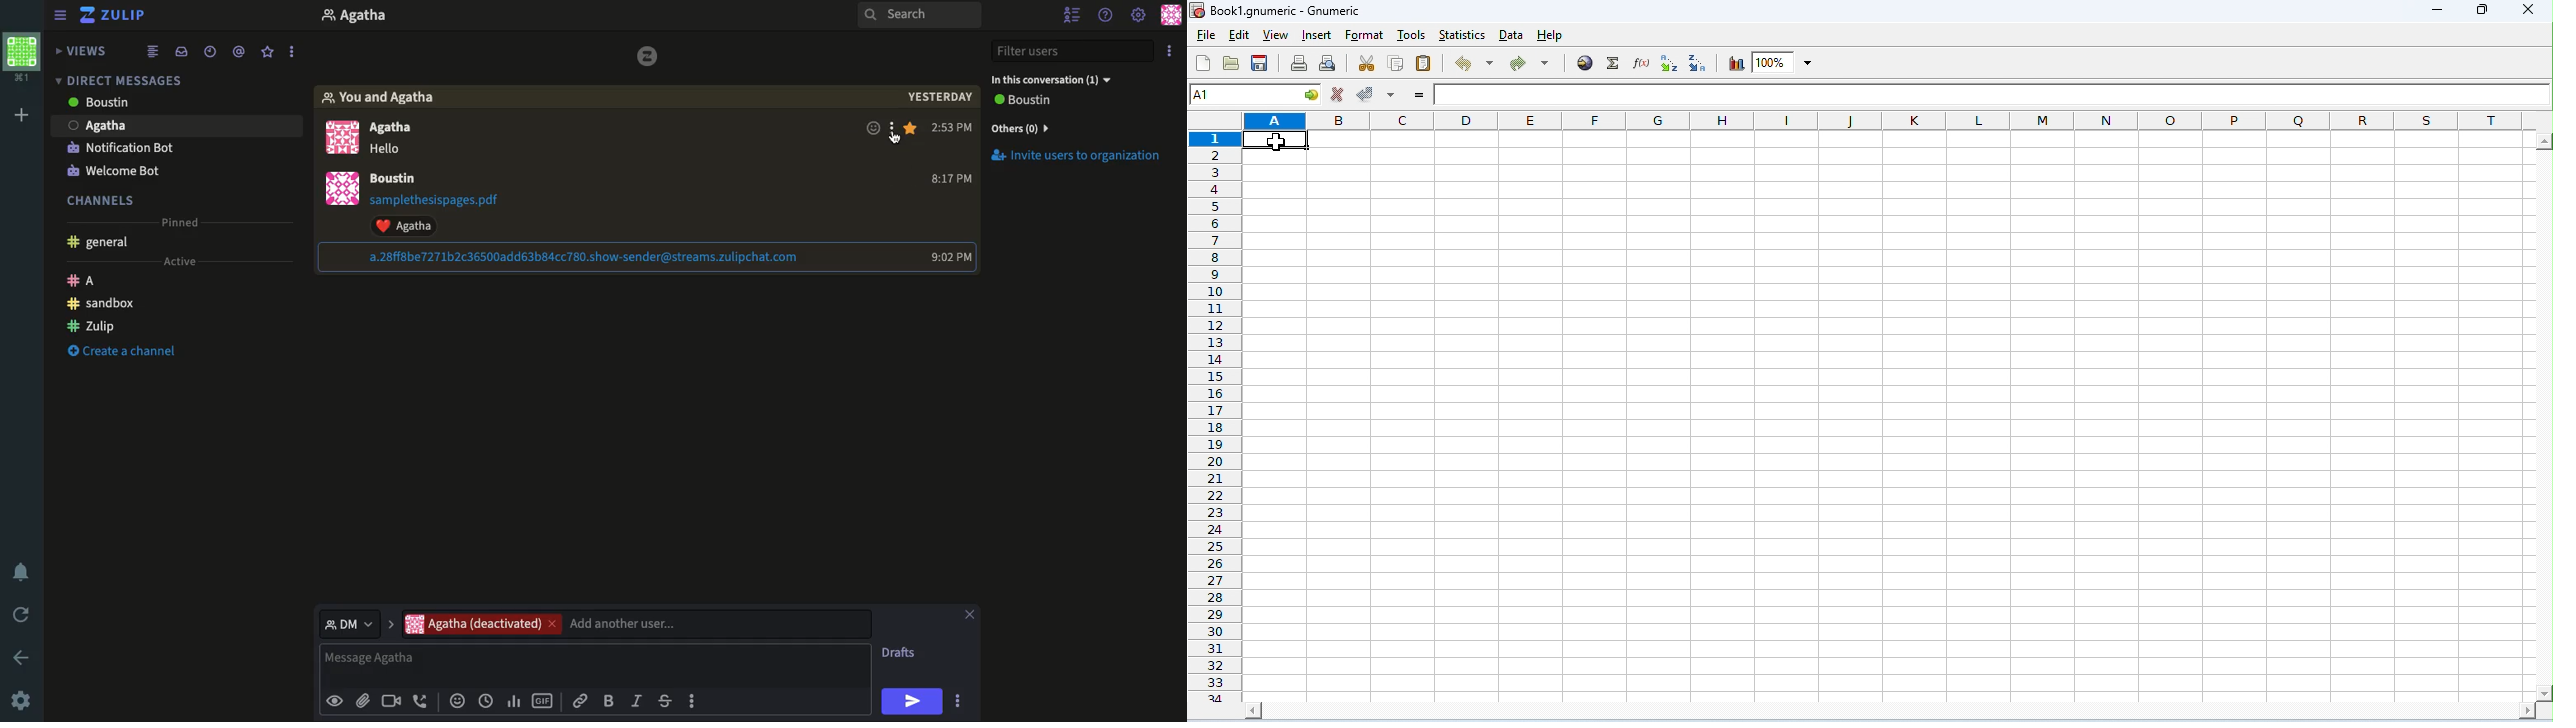 The width and height of the screenshot is (2576, 728). What do you see at coordinates (397, 181) in the screenshot?
I see `user` at bounding box center [397, 181].